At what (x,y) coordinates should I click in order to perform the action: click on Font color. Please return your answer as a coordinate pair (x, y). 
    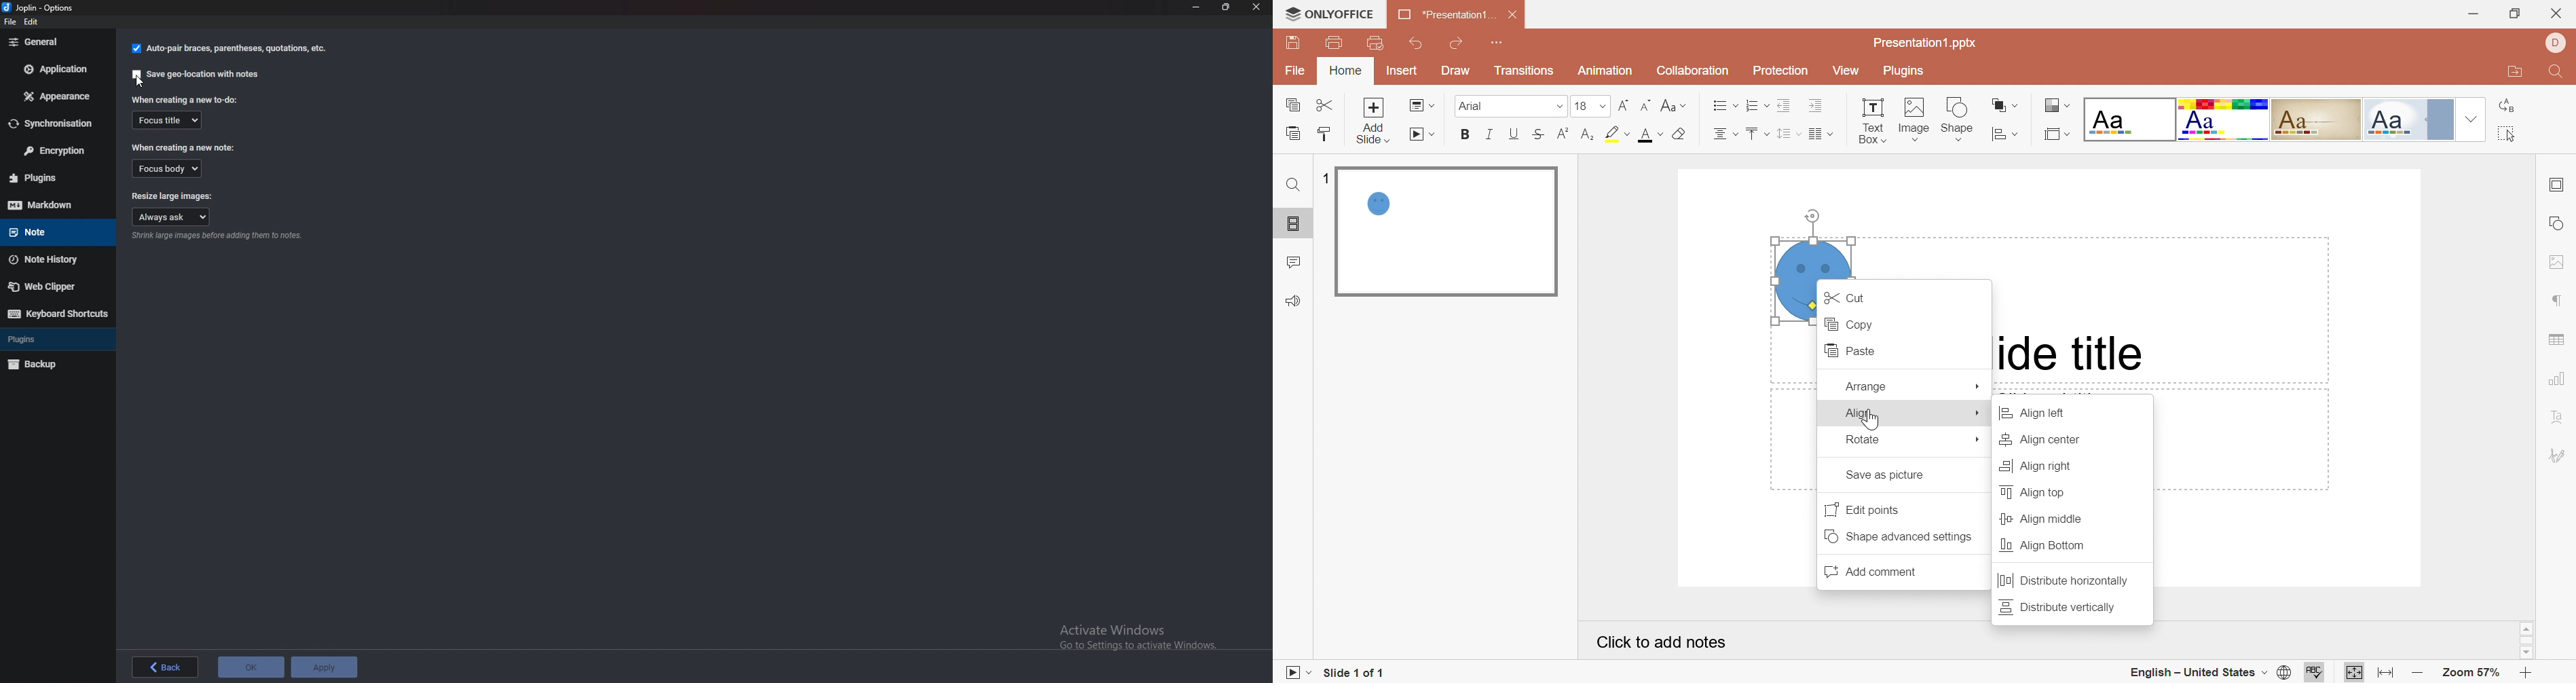
    Looking at the image, I should click on (1649, 134).